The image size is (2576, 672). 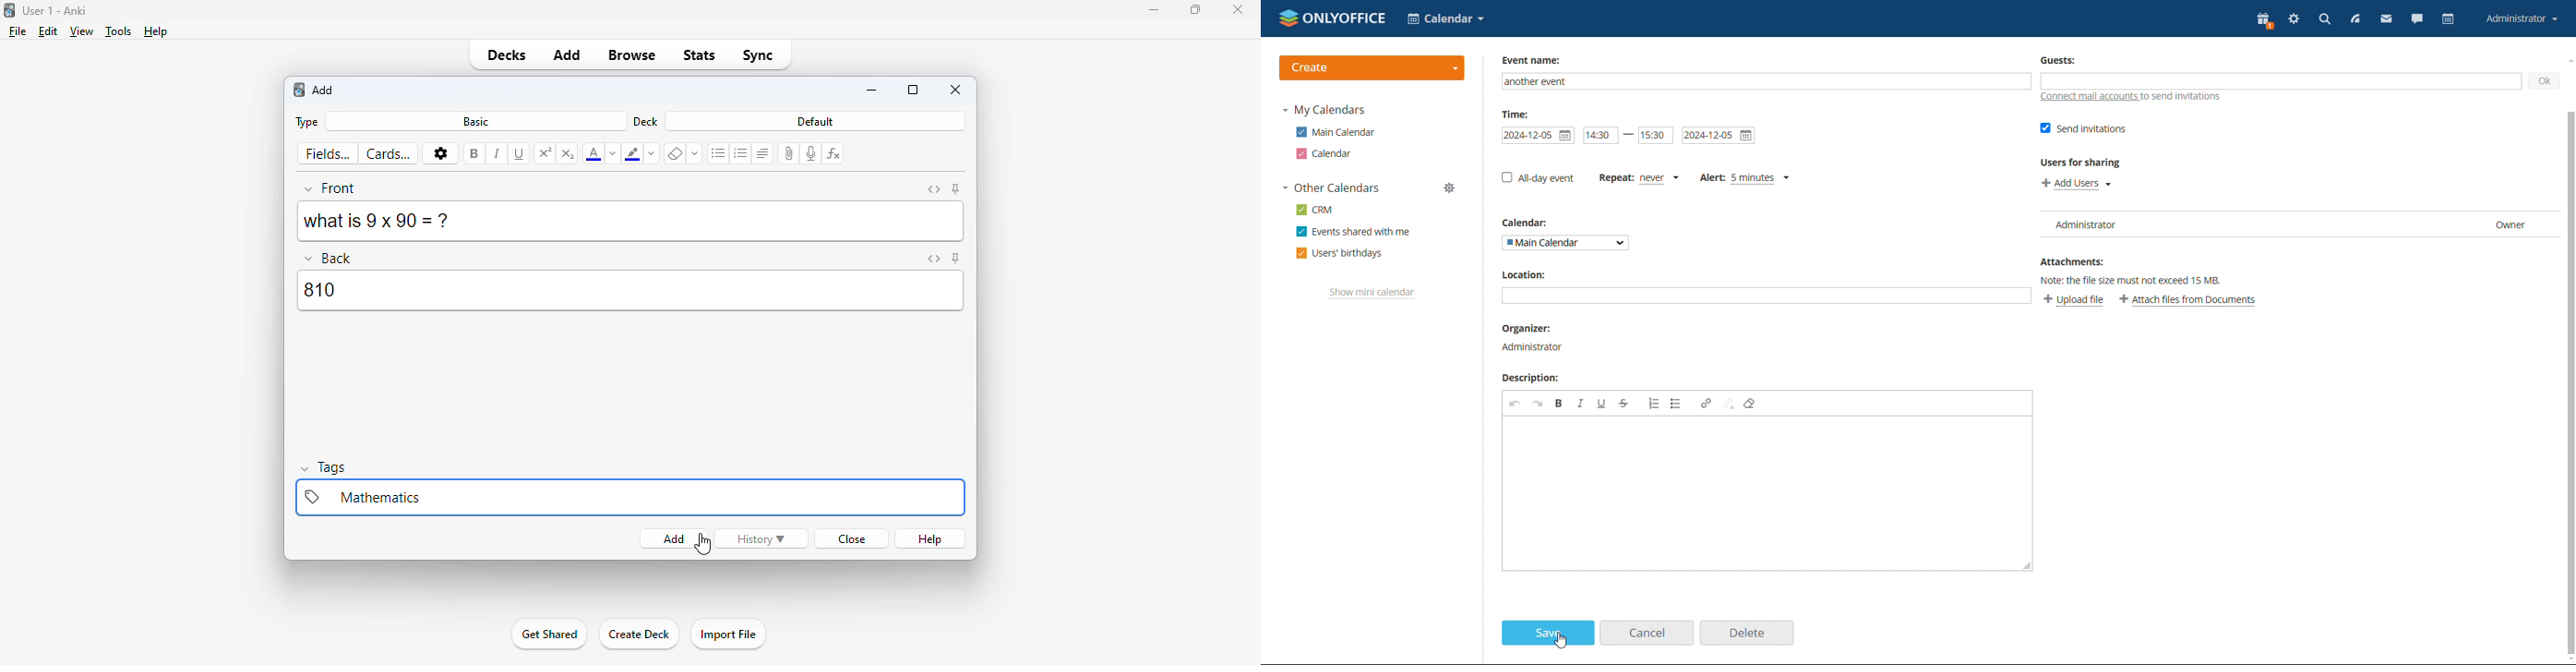 I want to click on change color, so click(x=613, y=153).